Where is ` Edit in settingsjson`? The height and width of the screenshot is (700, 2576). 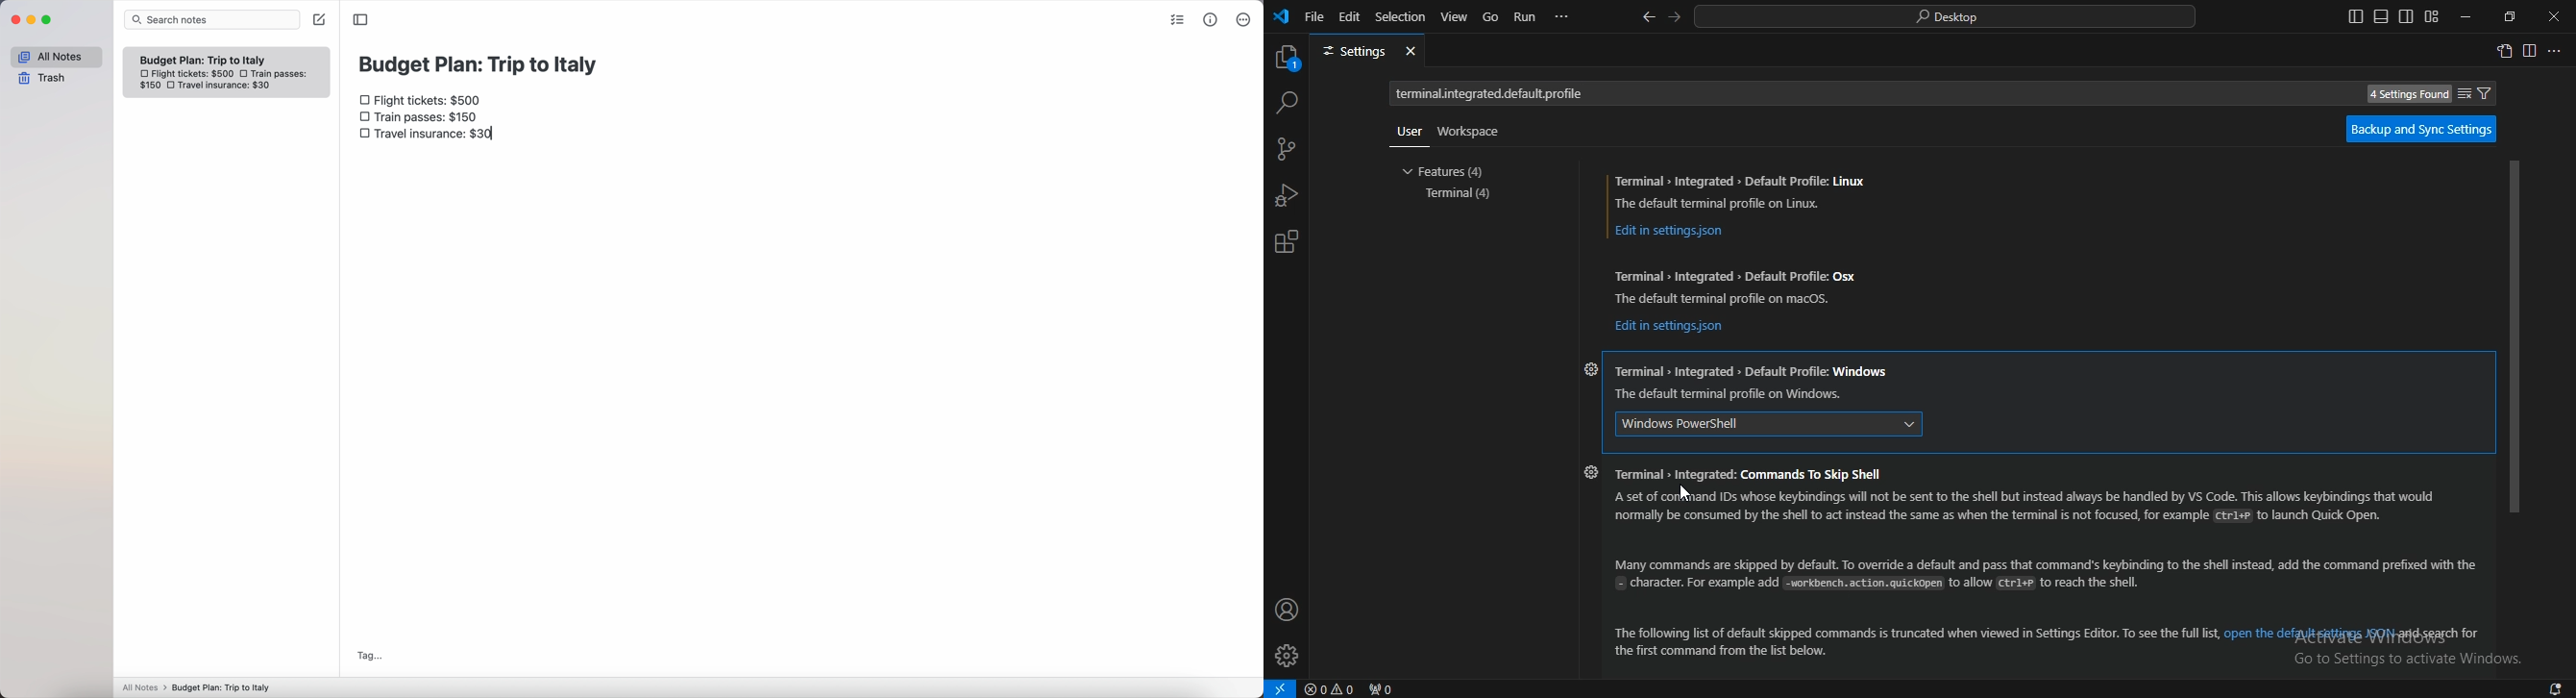
 Edit in settingsjson is located at coordinates (1676, 232).